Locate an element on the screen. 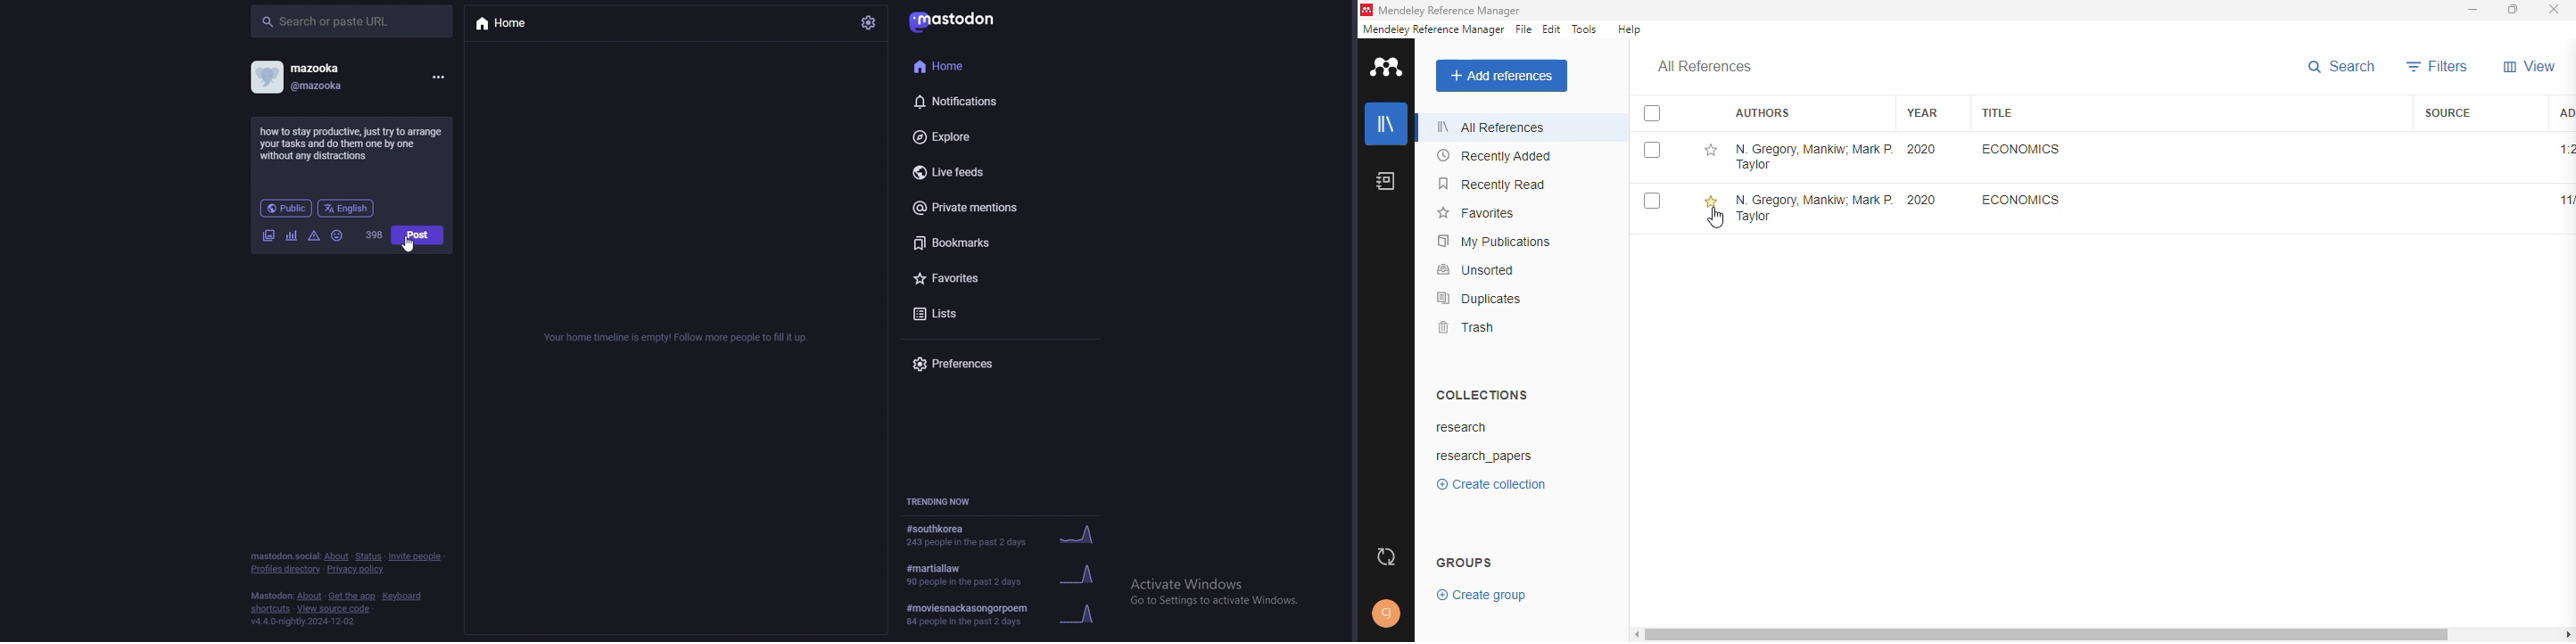 Image resolution: width=2576 pixels, height=644 pixels. add this reference to favorites is located at coordinates (1709, 150).